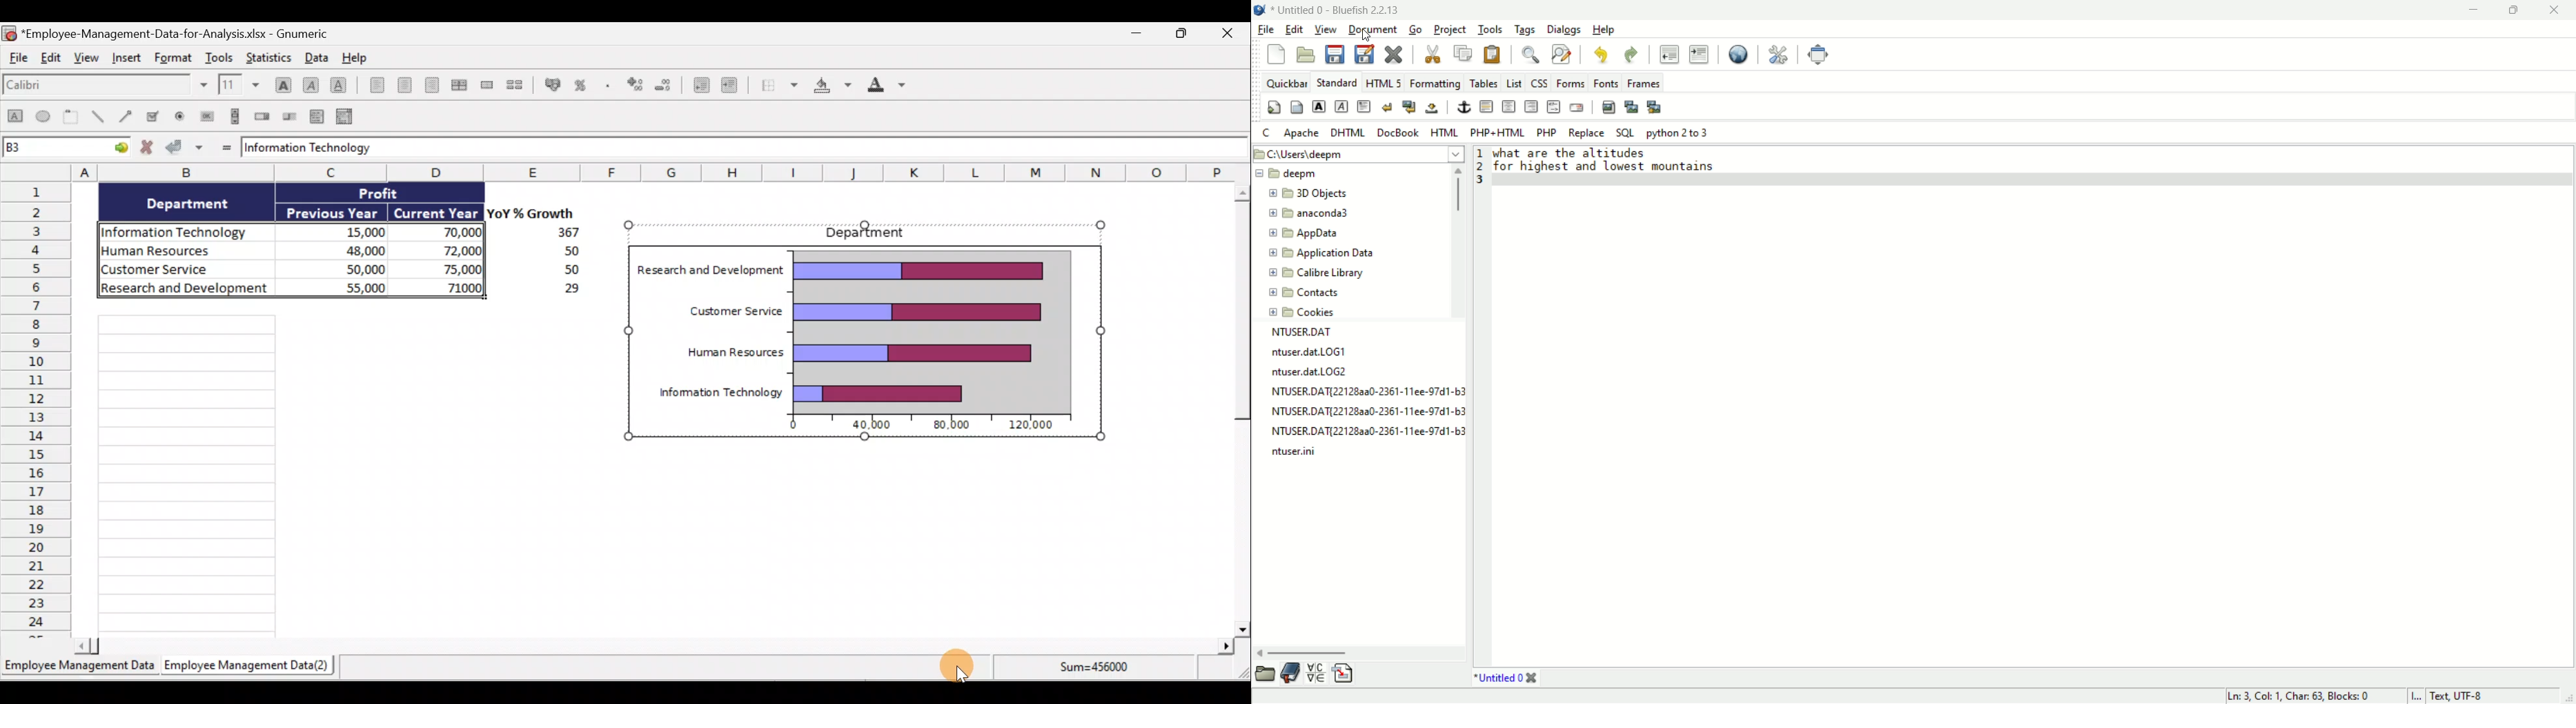 This screenshot has width=2576, height=728. What do you see at coordinates (734, 87) in the screenshot?
I see `Increase indent, align contents to the left` at bounding box center [734, 87].